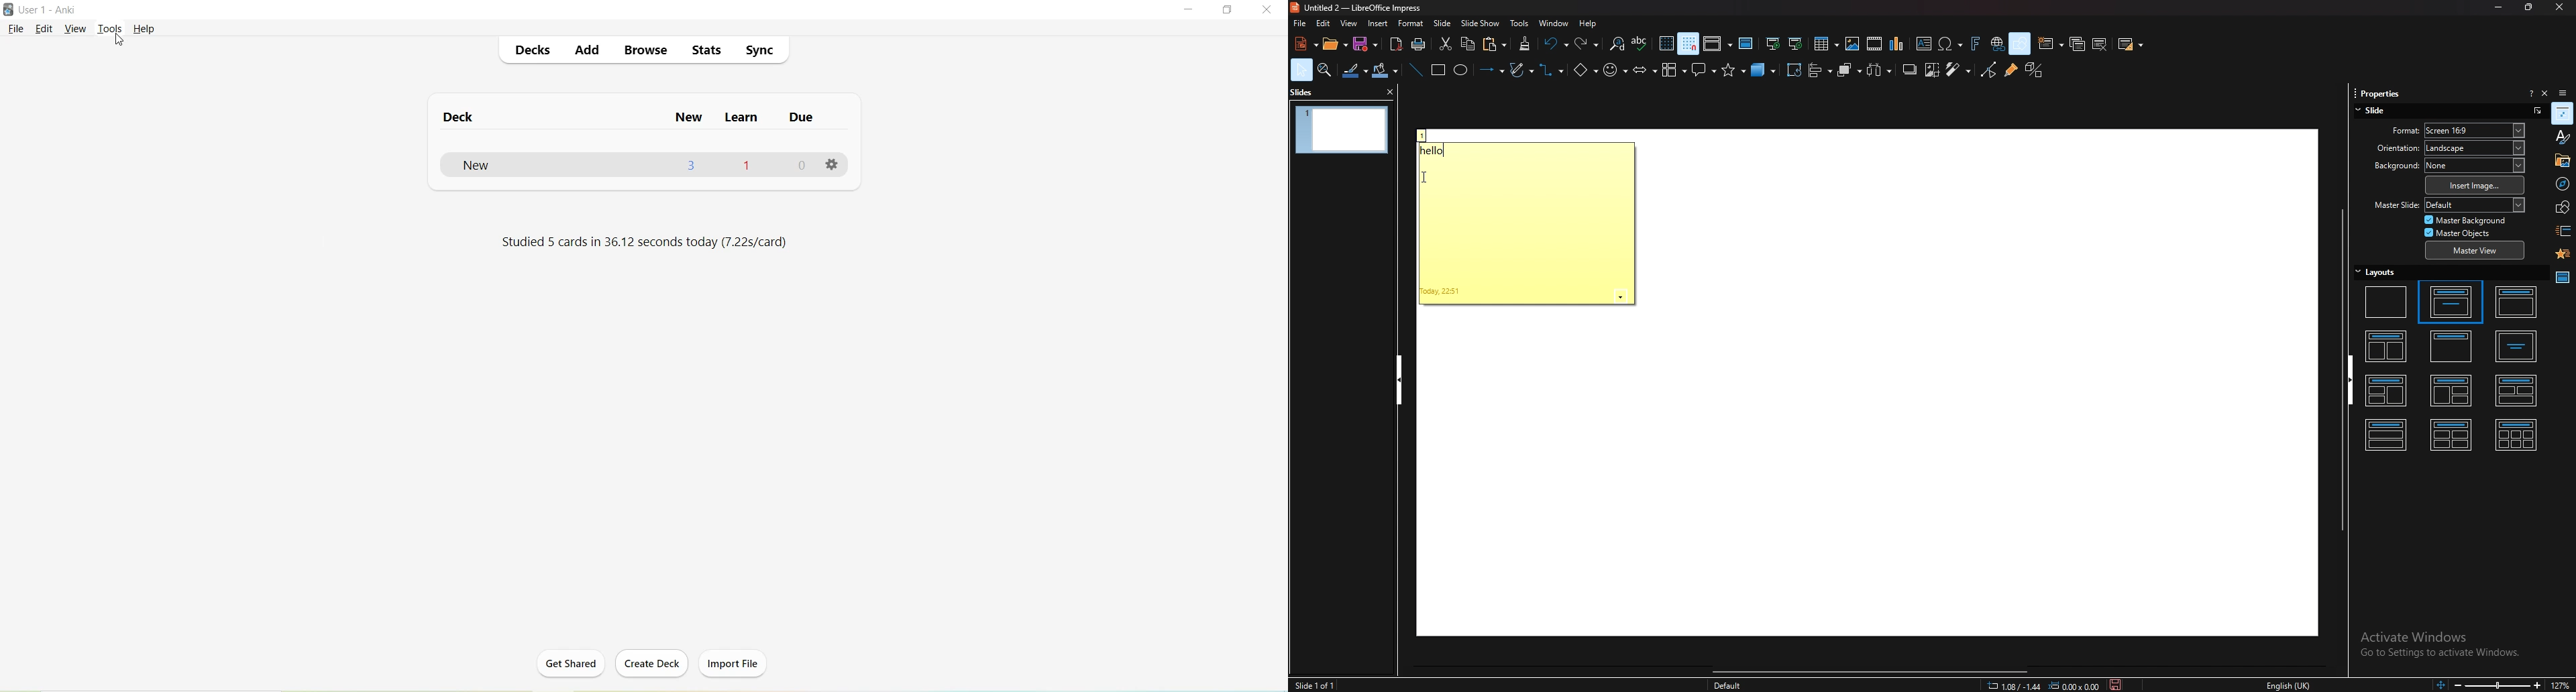 The width and height of the screenshot is (2576, 700). What do you see at coordinates (2131, 44) in the screenshot?
I see `slide layout` at bounding box center [2131, 44].